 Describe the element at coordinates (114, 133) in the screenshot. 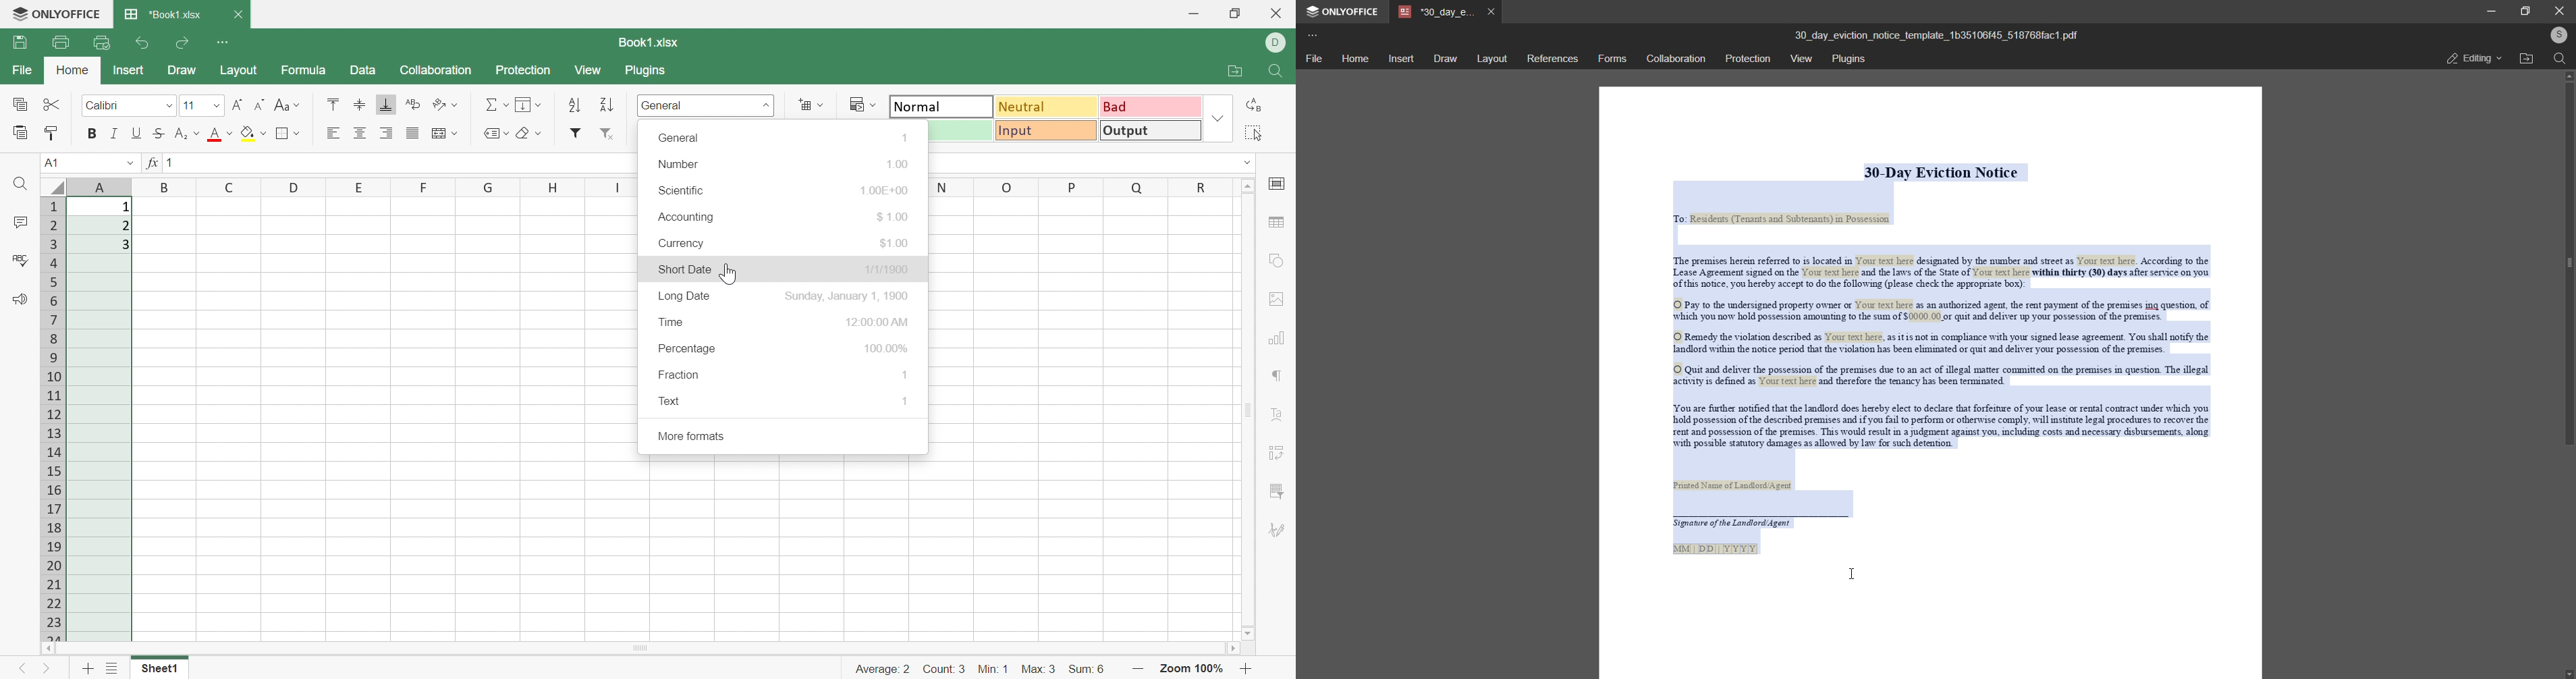

I see `Italic` at that location.